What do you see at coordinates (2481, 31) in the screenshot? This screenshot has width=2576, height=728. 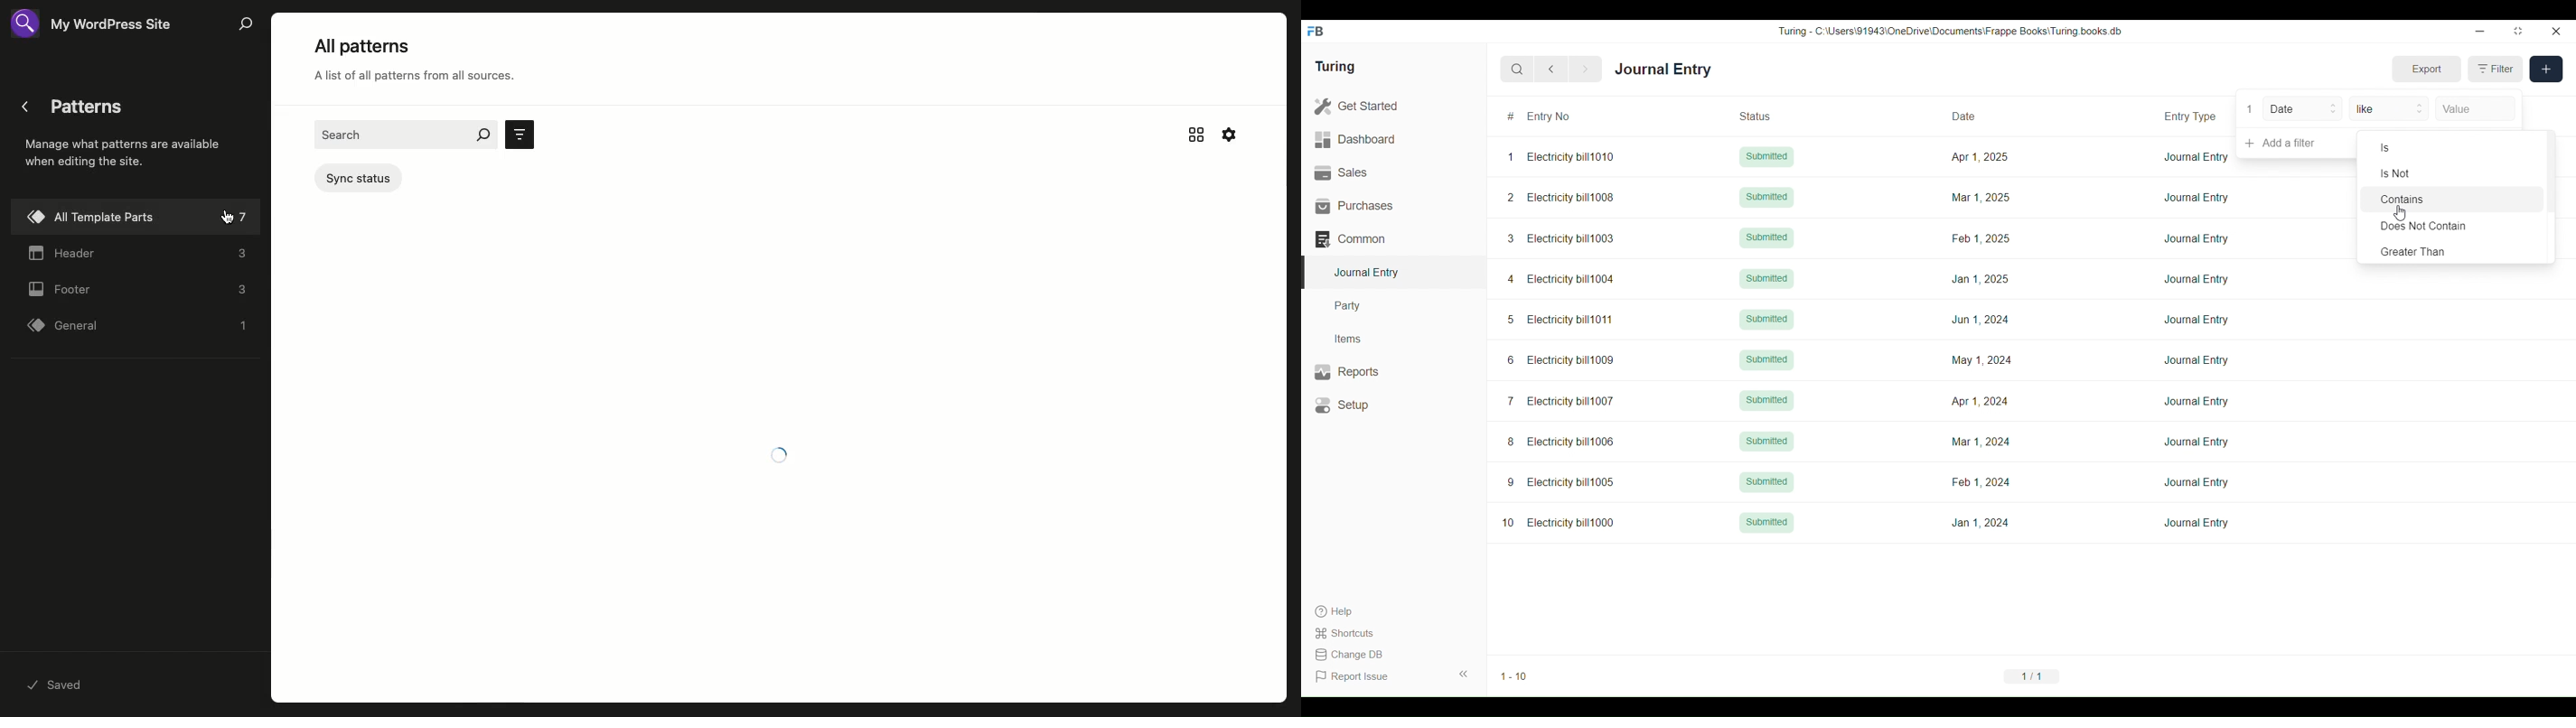 I see `Minimize` at bounding box center [2481, 31].